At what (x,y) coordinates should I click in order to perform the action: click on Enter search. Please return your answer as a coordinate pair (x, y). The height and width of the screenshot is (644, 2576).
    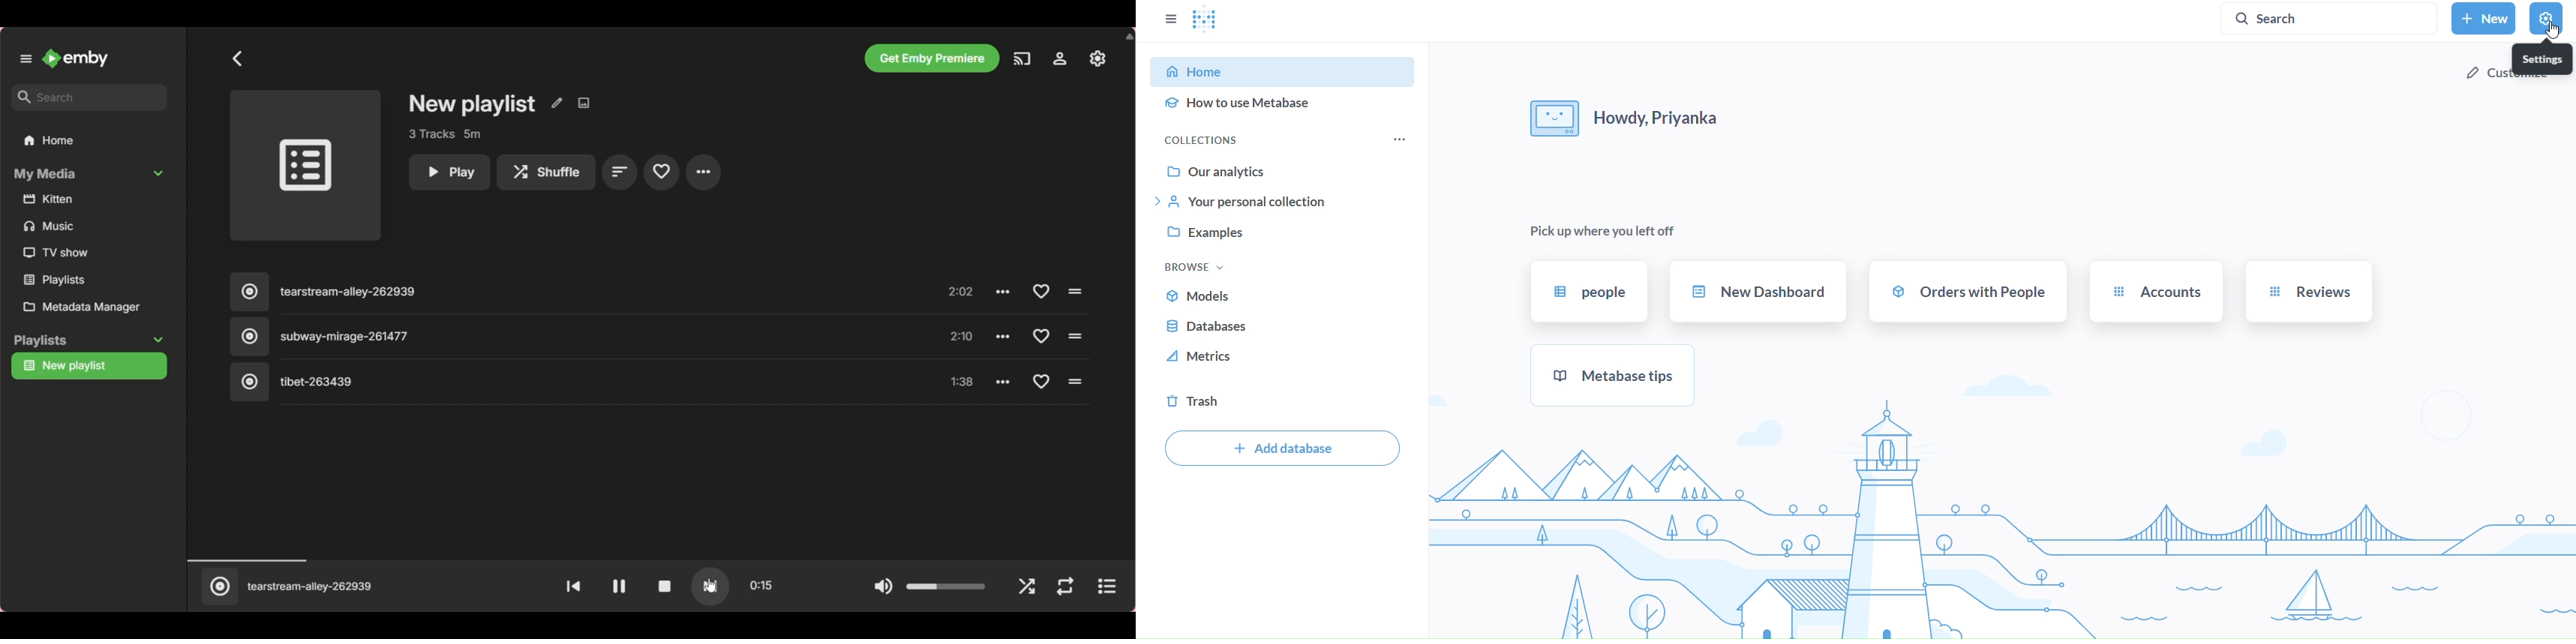
    Looking at the image, I should click on (89, 98).